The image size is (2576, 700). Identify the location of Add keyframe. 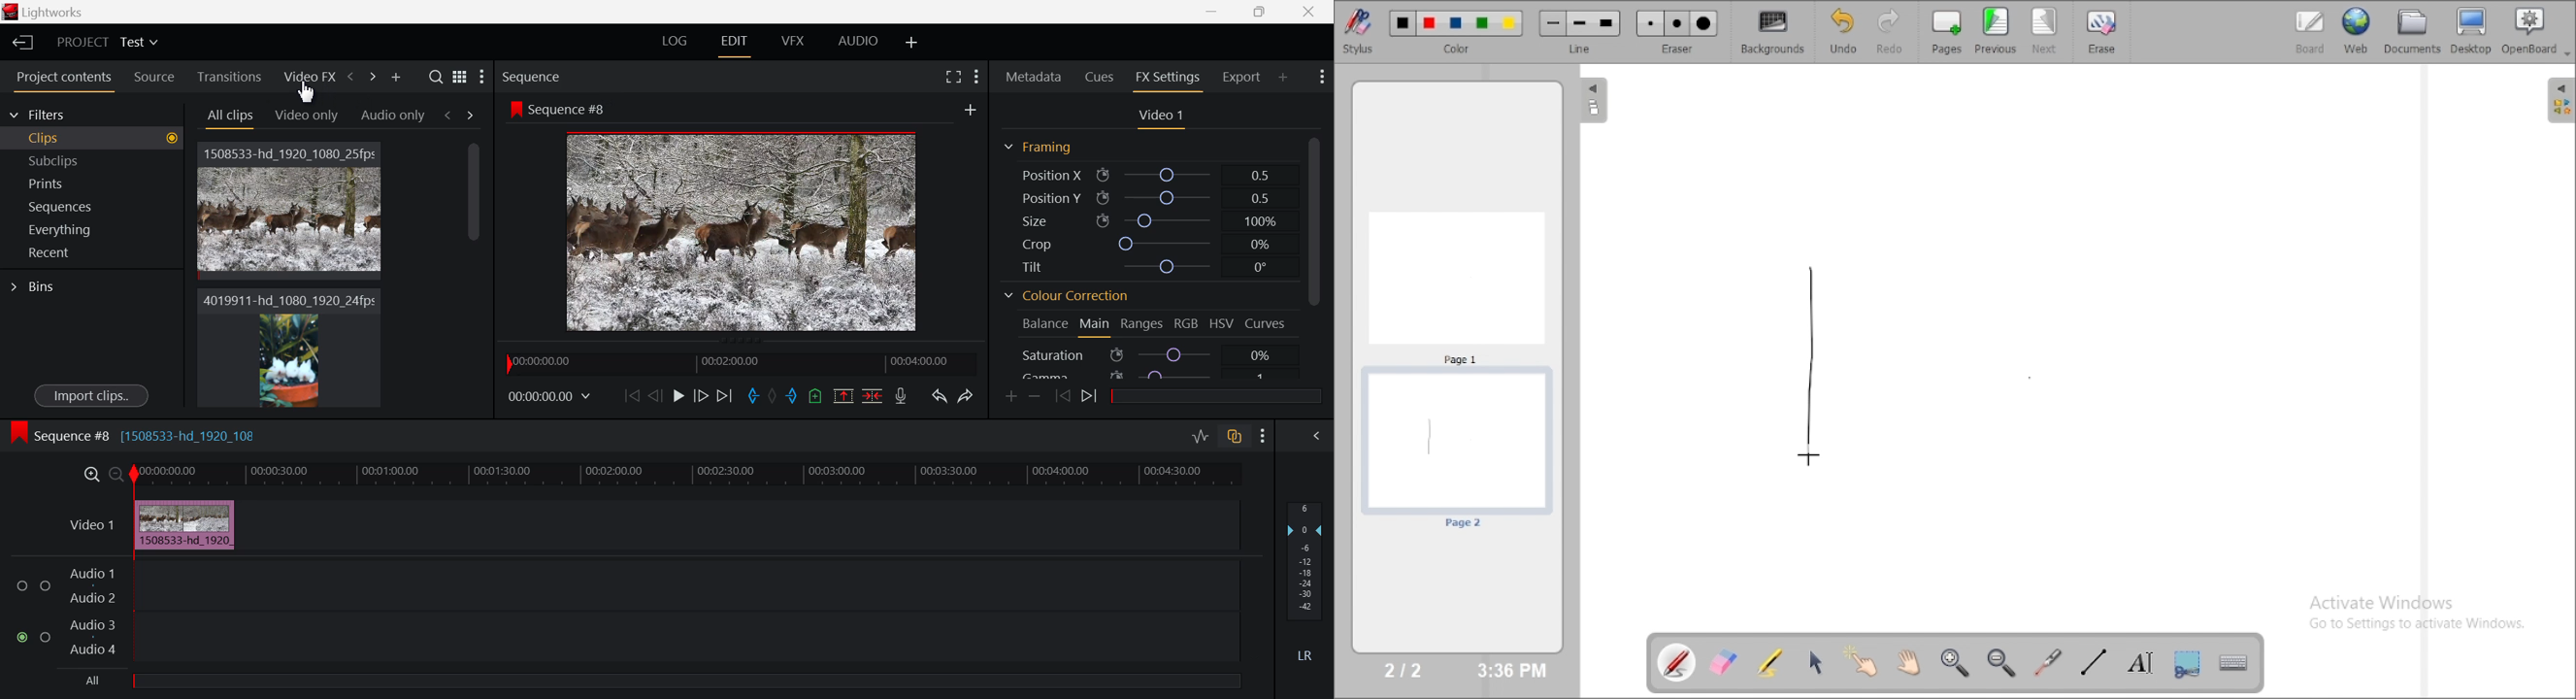
(1010, 399).